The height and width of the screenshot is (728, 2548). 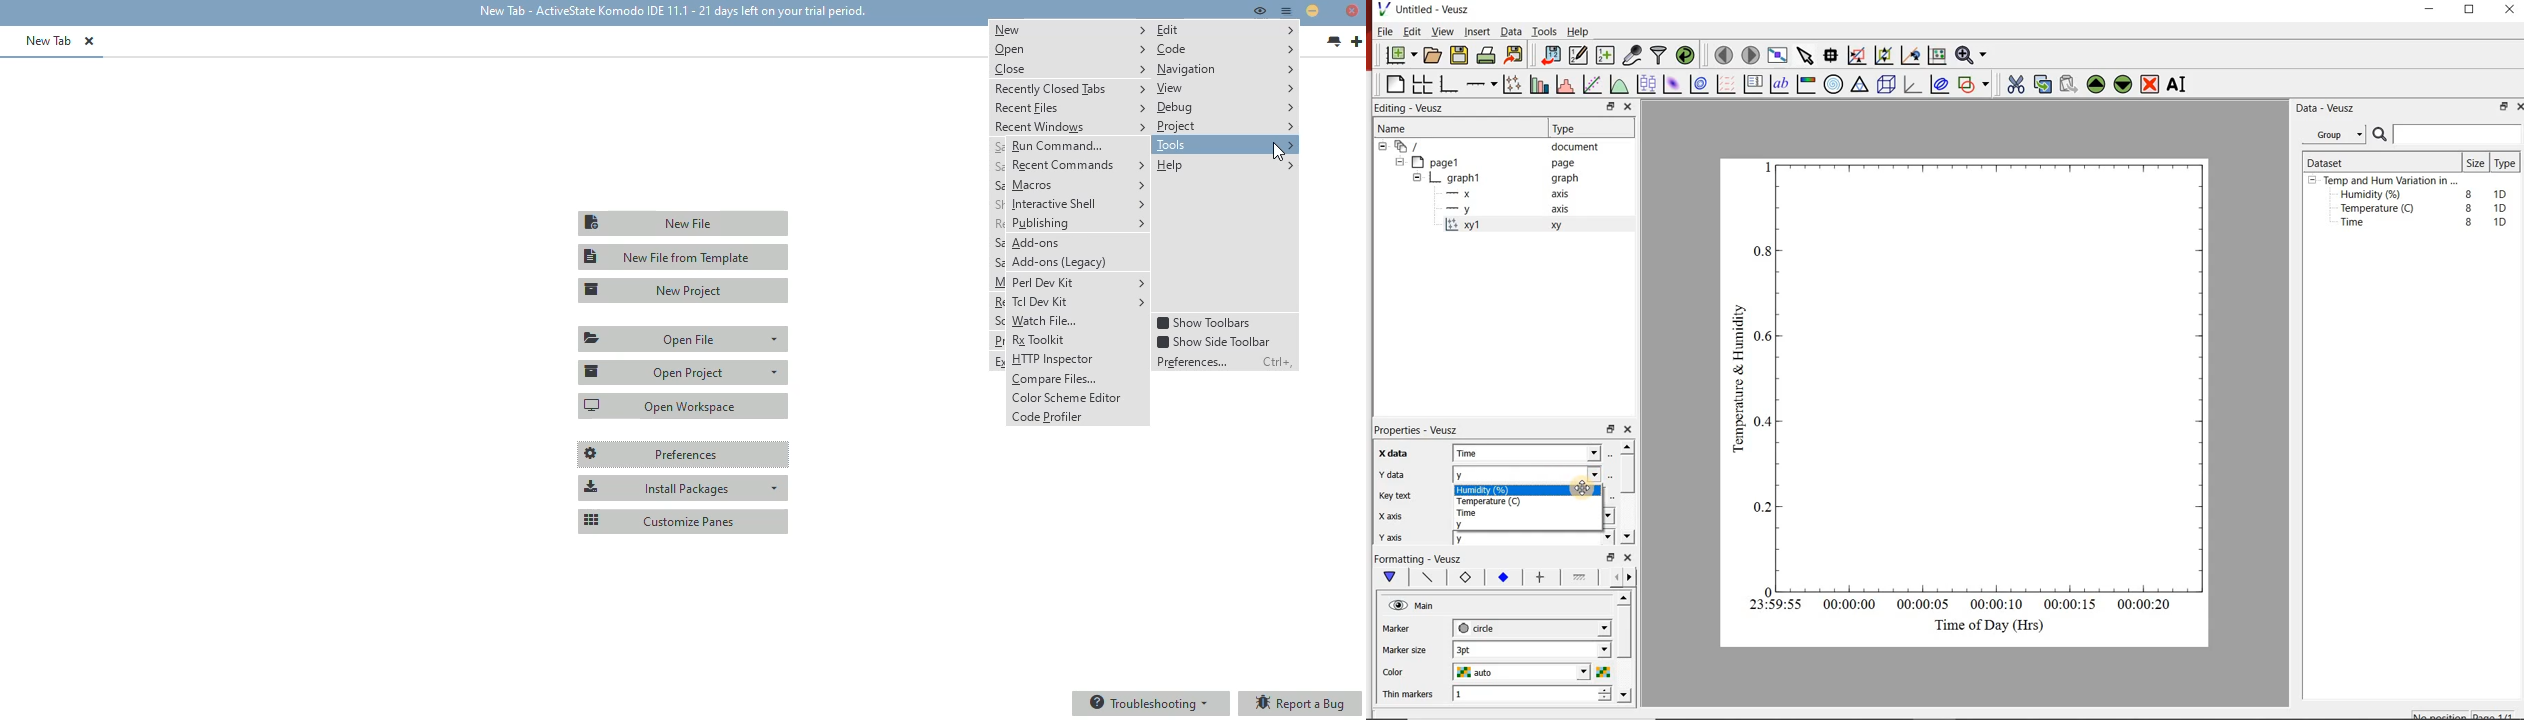 What do you see at coordinates (1727, 84) in the screenshot?
I see `plot a vector field` at bounding box center [1727, 84].